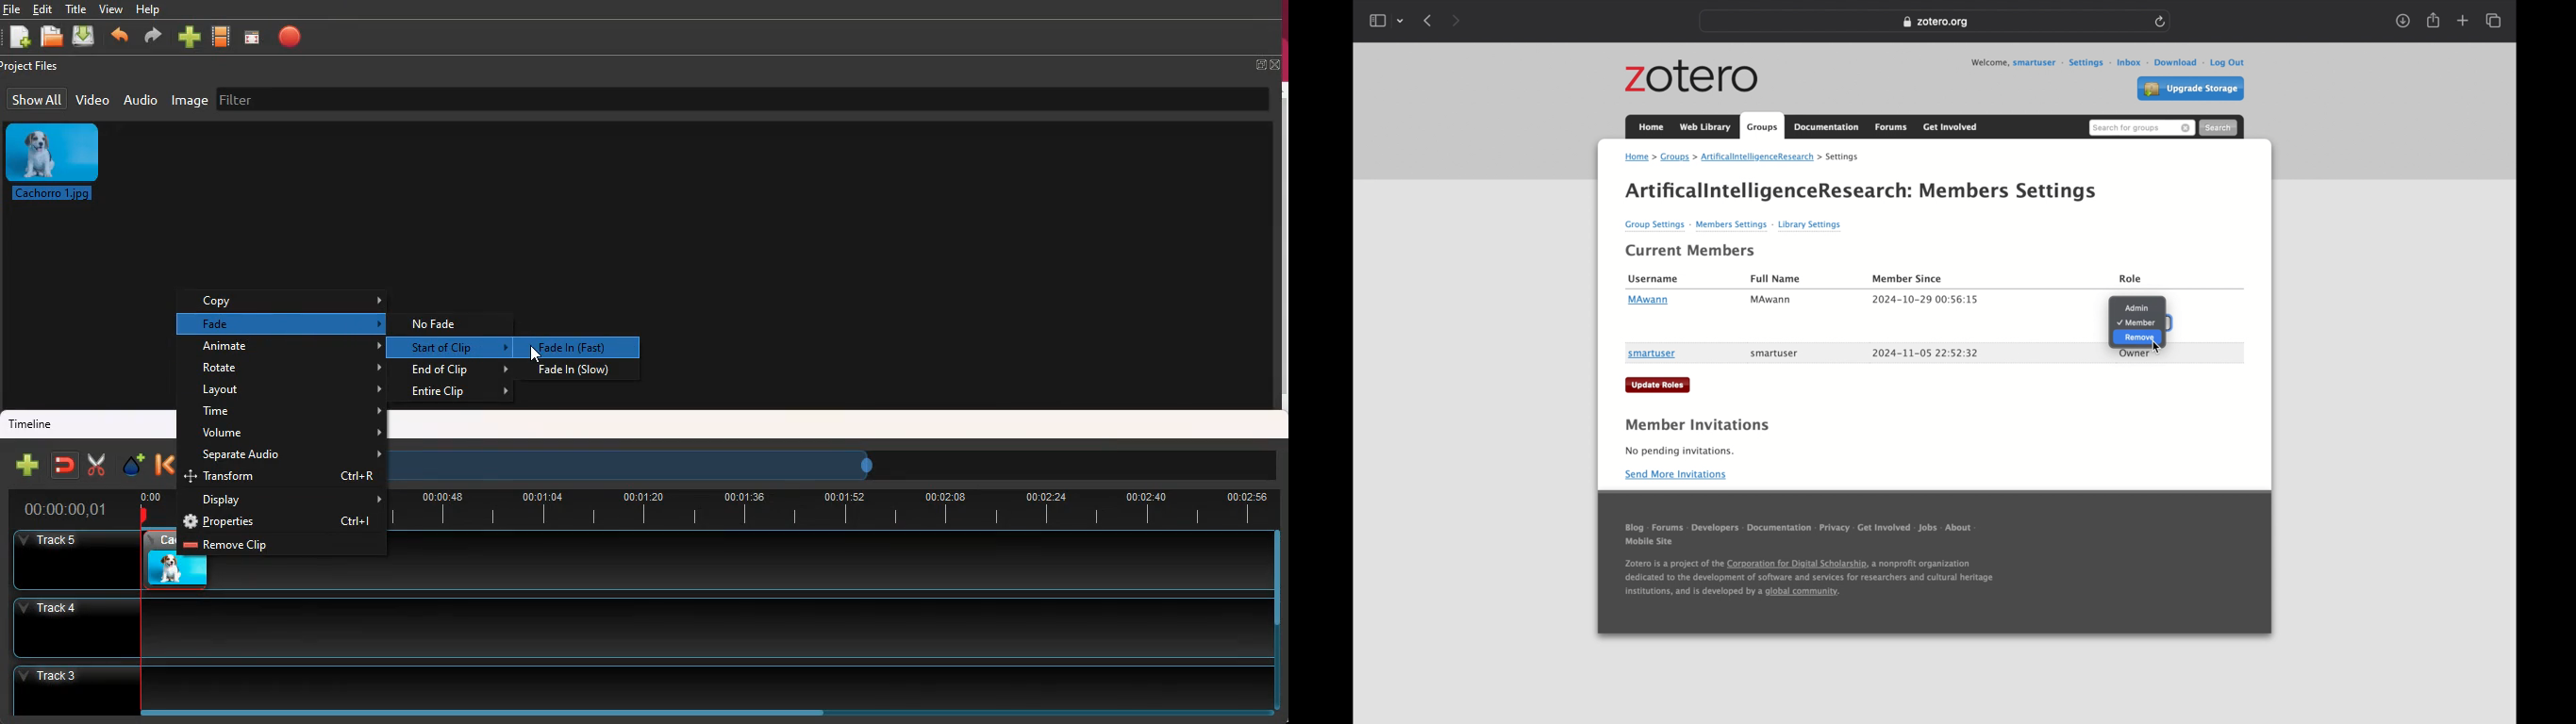 This screenshot has height=728, width=2576. Describe the element at coordinates (2137, 308) in the screenshot. I see `admin` at that location.